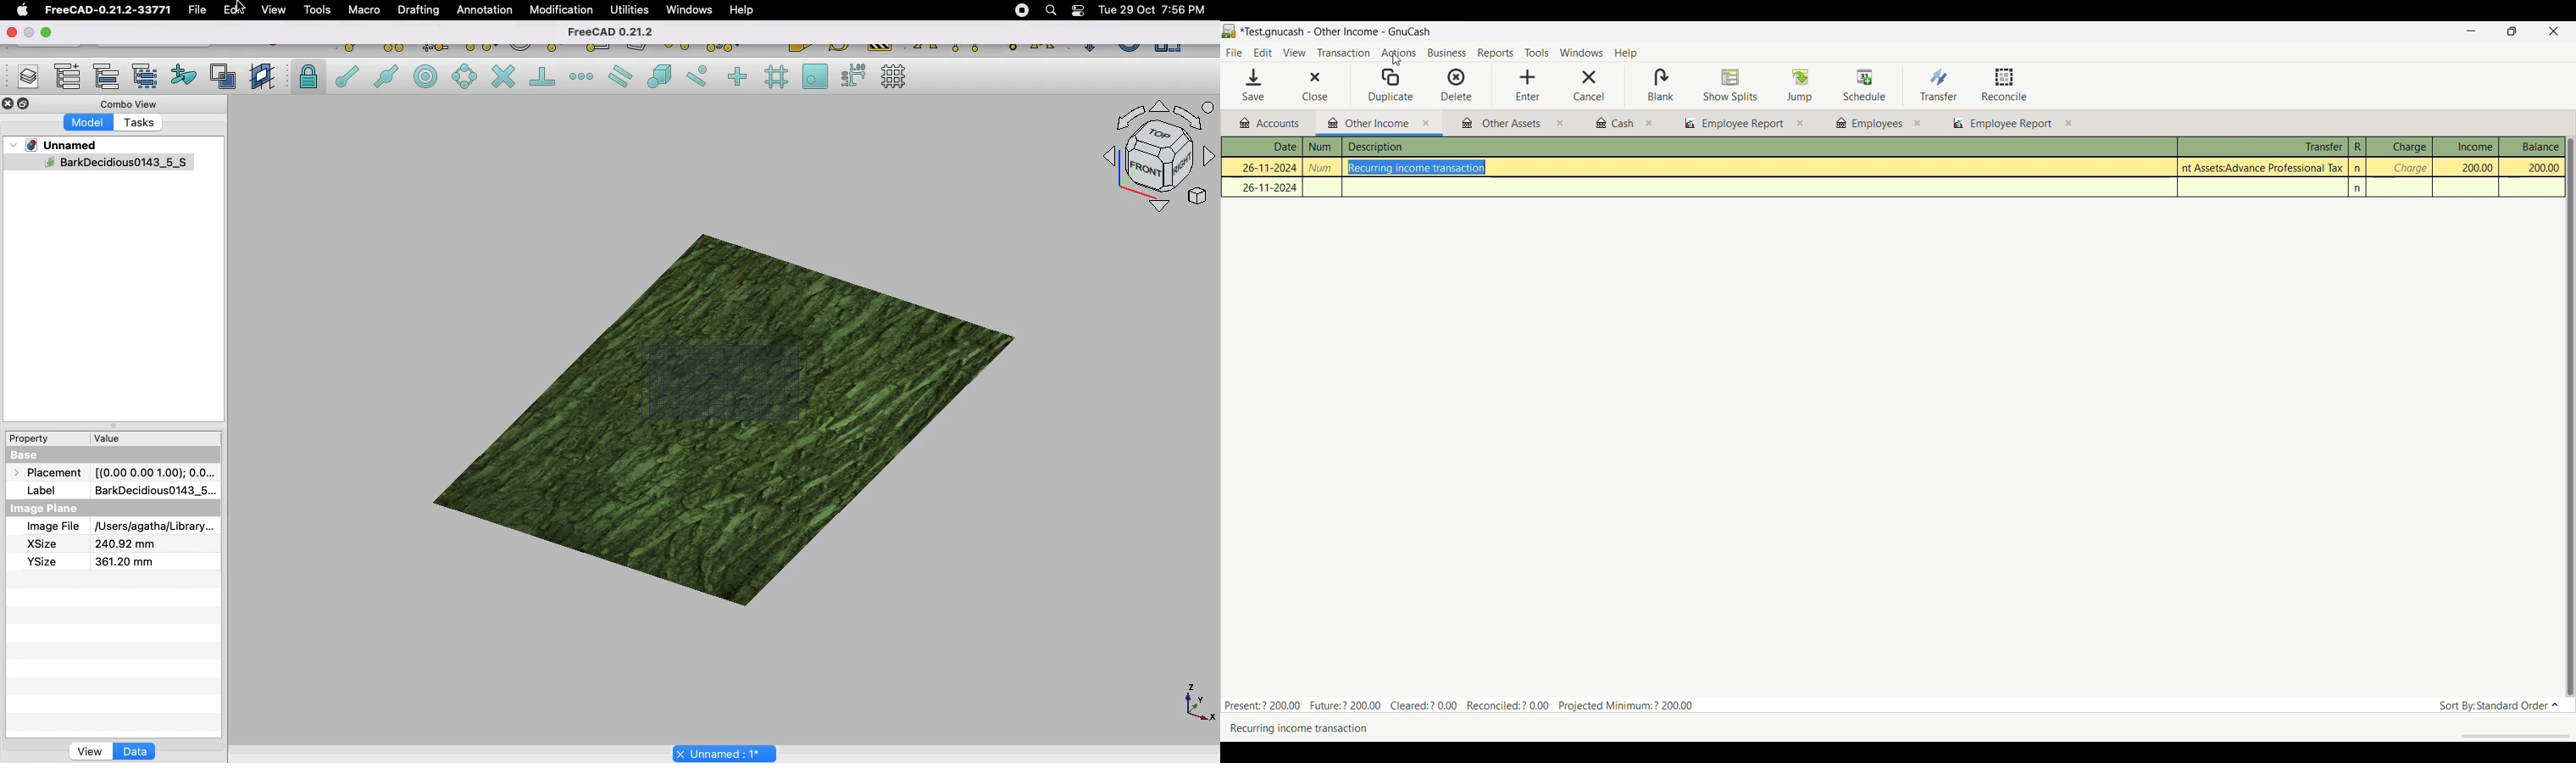 Image resolution: width=2576 pixels, height=784 pixels. Describe the element at coordinates (153, 490) in the screenshot. I see `BarkDecidious0143_5...` at that location.